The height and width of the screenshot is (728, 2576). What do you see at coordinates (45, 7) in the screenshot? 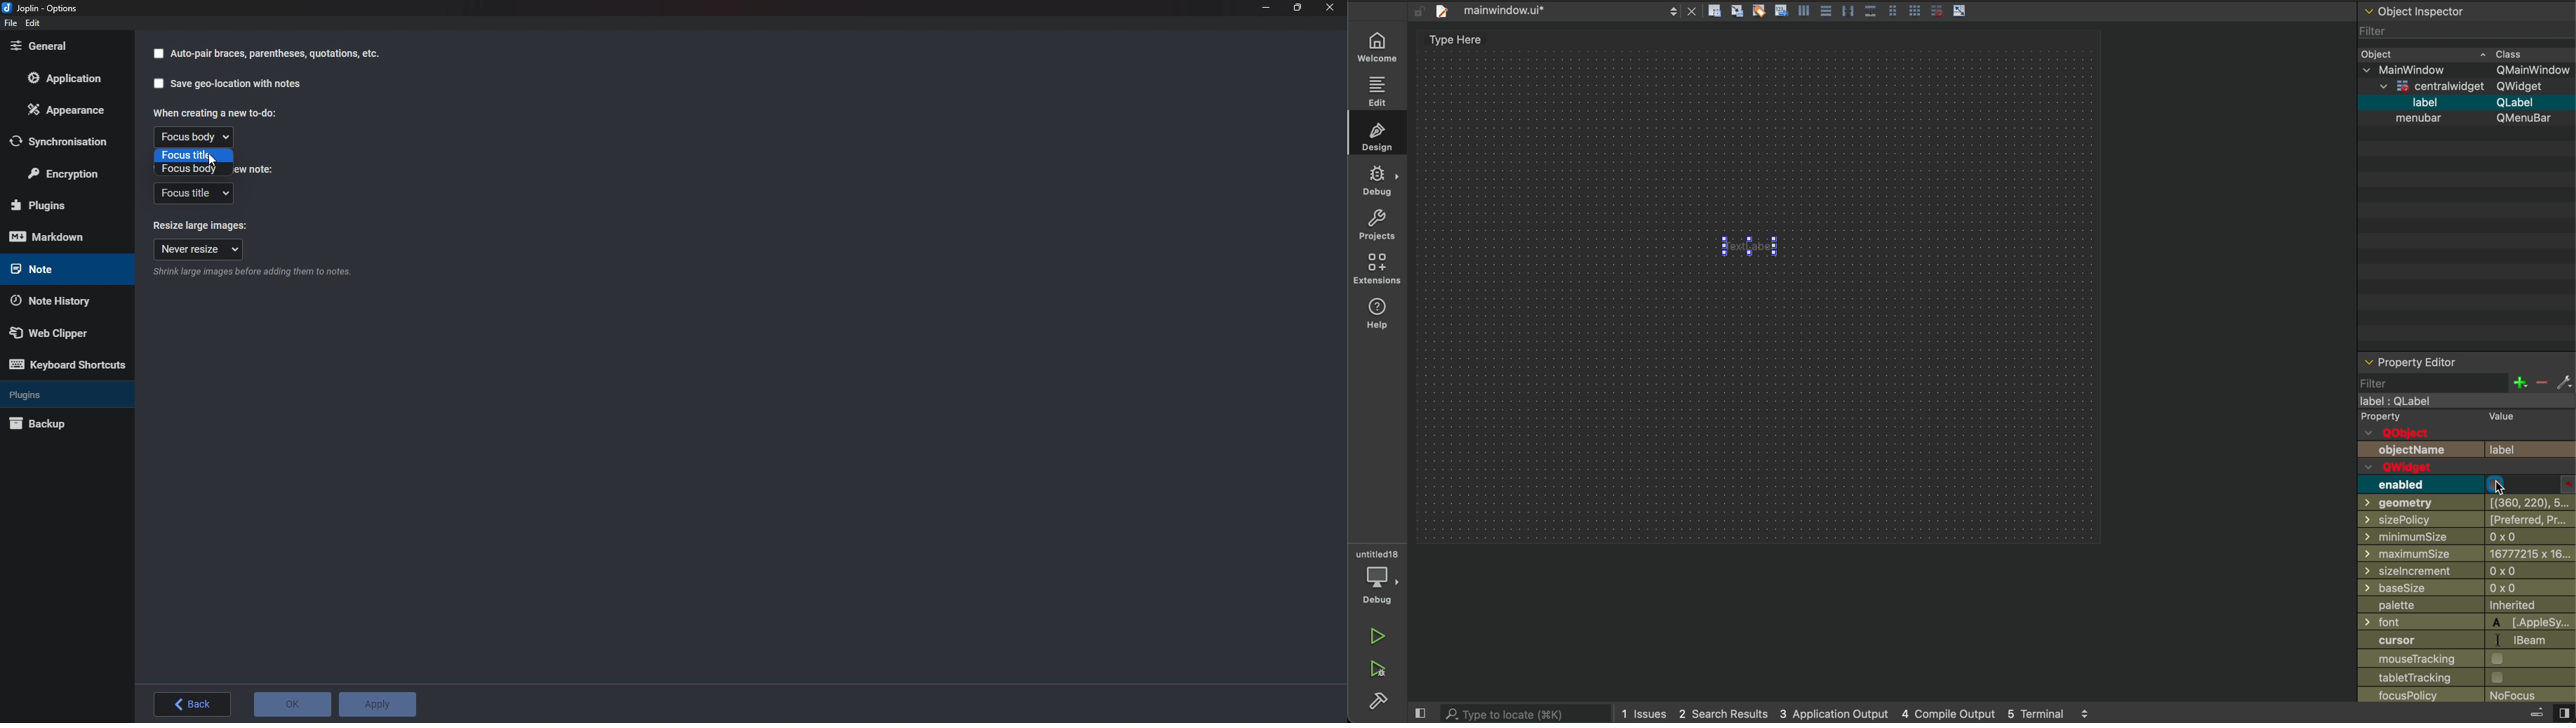
I see `joplin` at bounding box center [45, 7].